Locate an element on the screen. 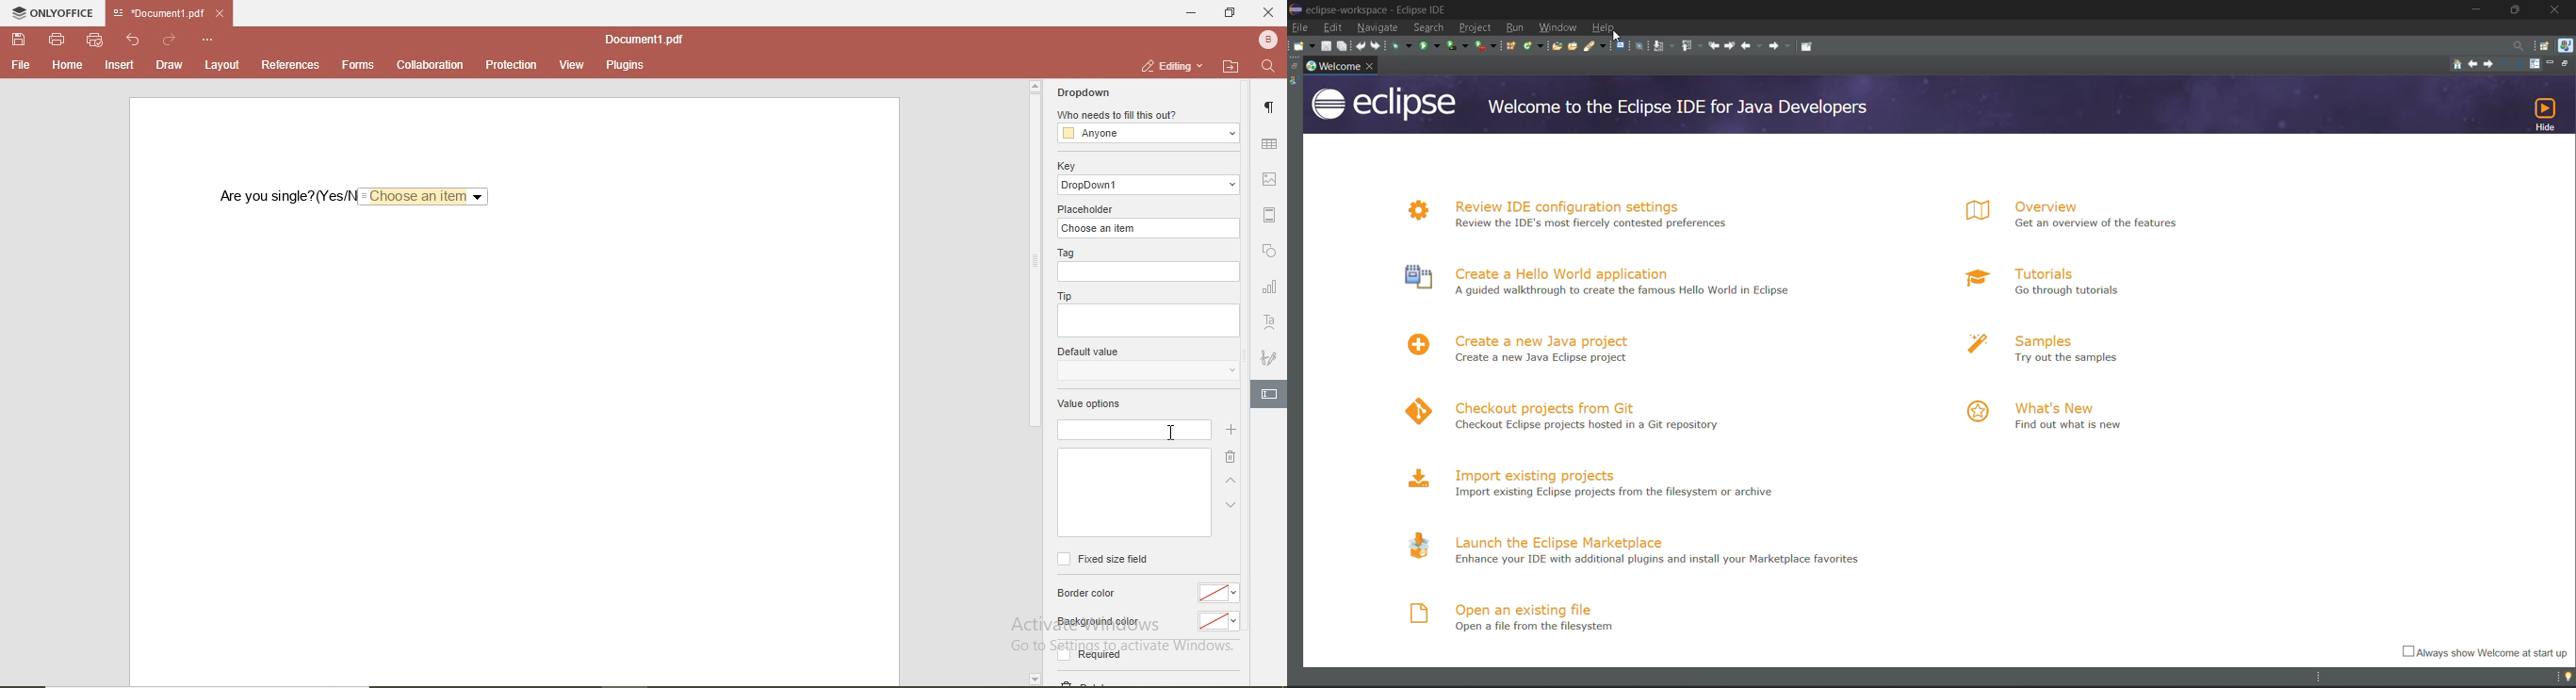 The height and width of the screenshot is (700, 2576). Enhance your IDE with additional plugins and install your Marketplace favourites is located at coordinates (1655, 562).